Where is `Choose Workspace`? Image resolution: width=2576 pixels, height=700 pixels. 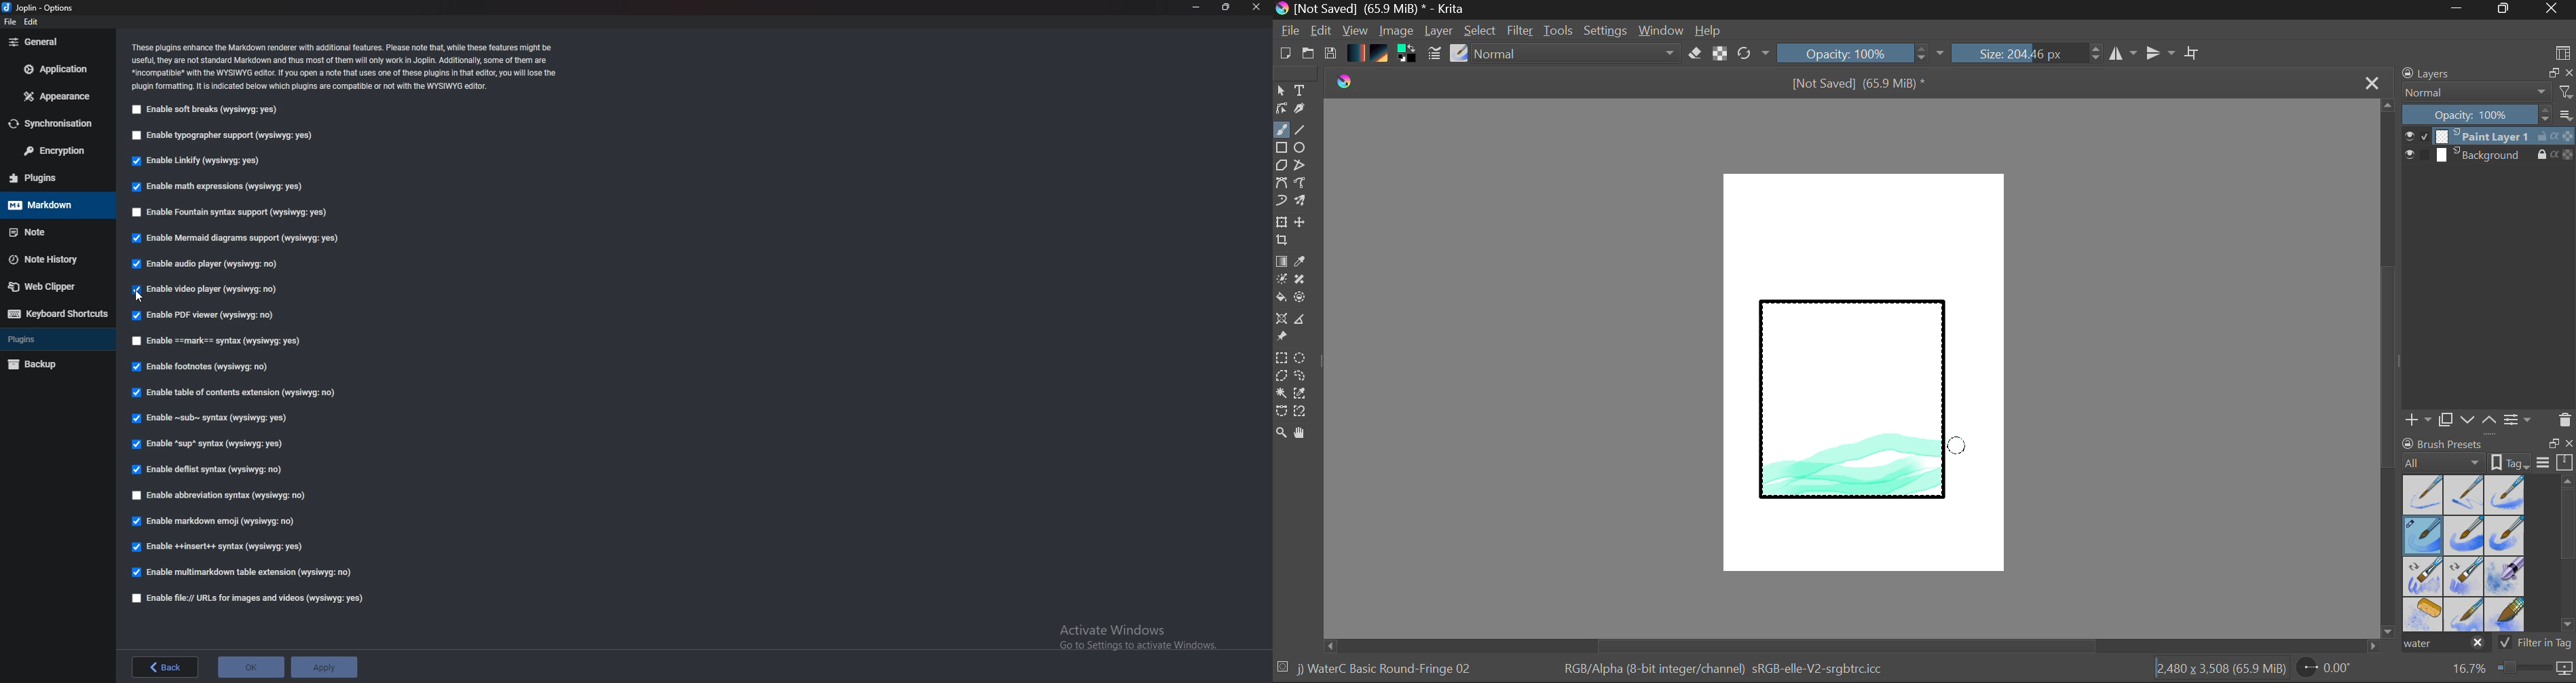
Choose Workspace is located at coordinates (2562, 52).